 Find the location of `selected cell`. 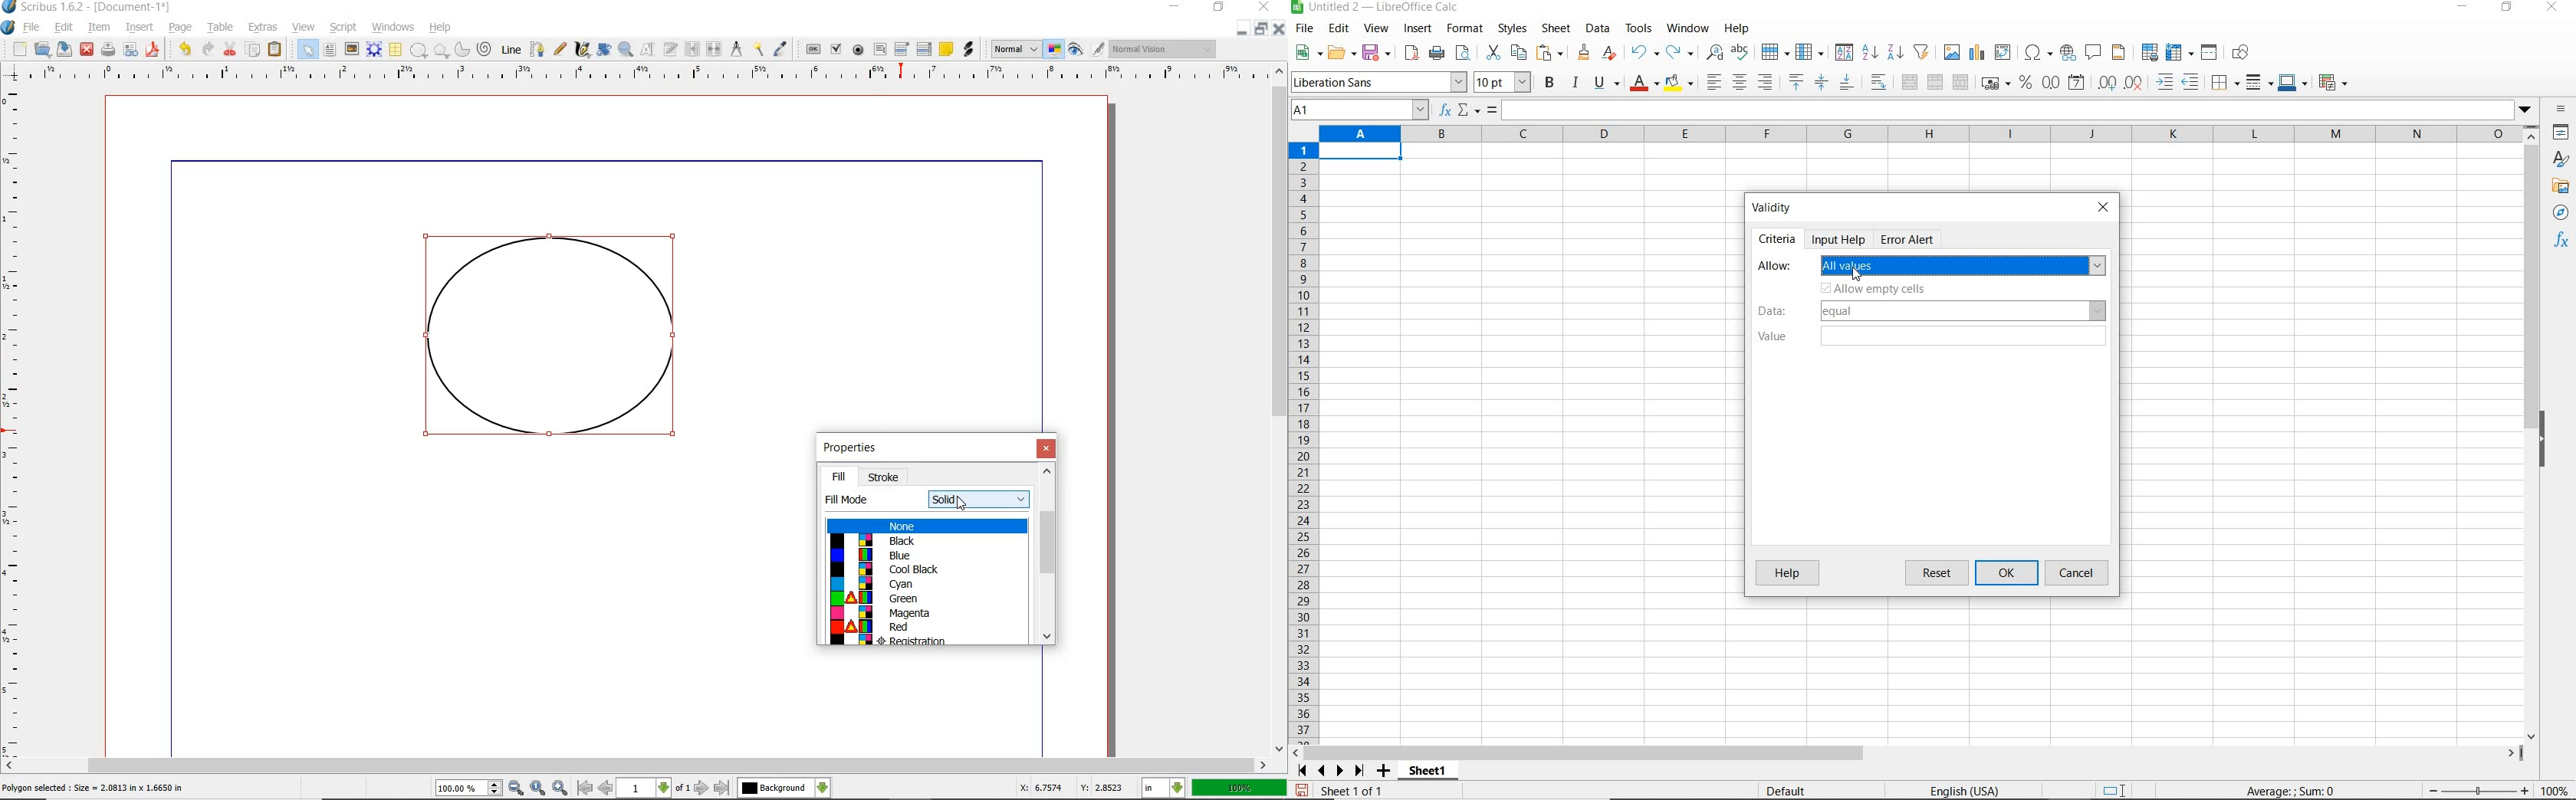

selected cell is located at coordinates (1361, 153).